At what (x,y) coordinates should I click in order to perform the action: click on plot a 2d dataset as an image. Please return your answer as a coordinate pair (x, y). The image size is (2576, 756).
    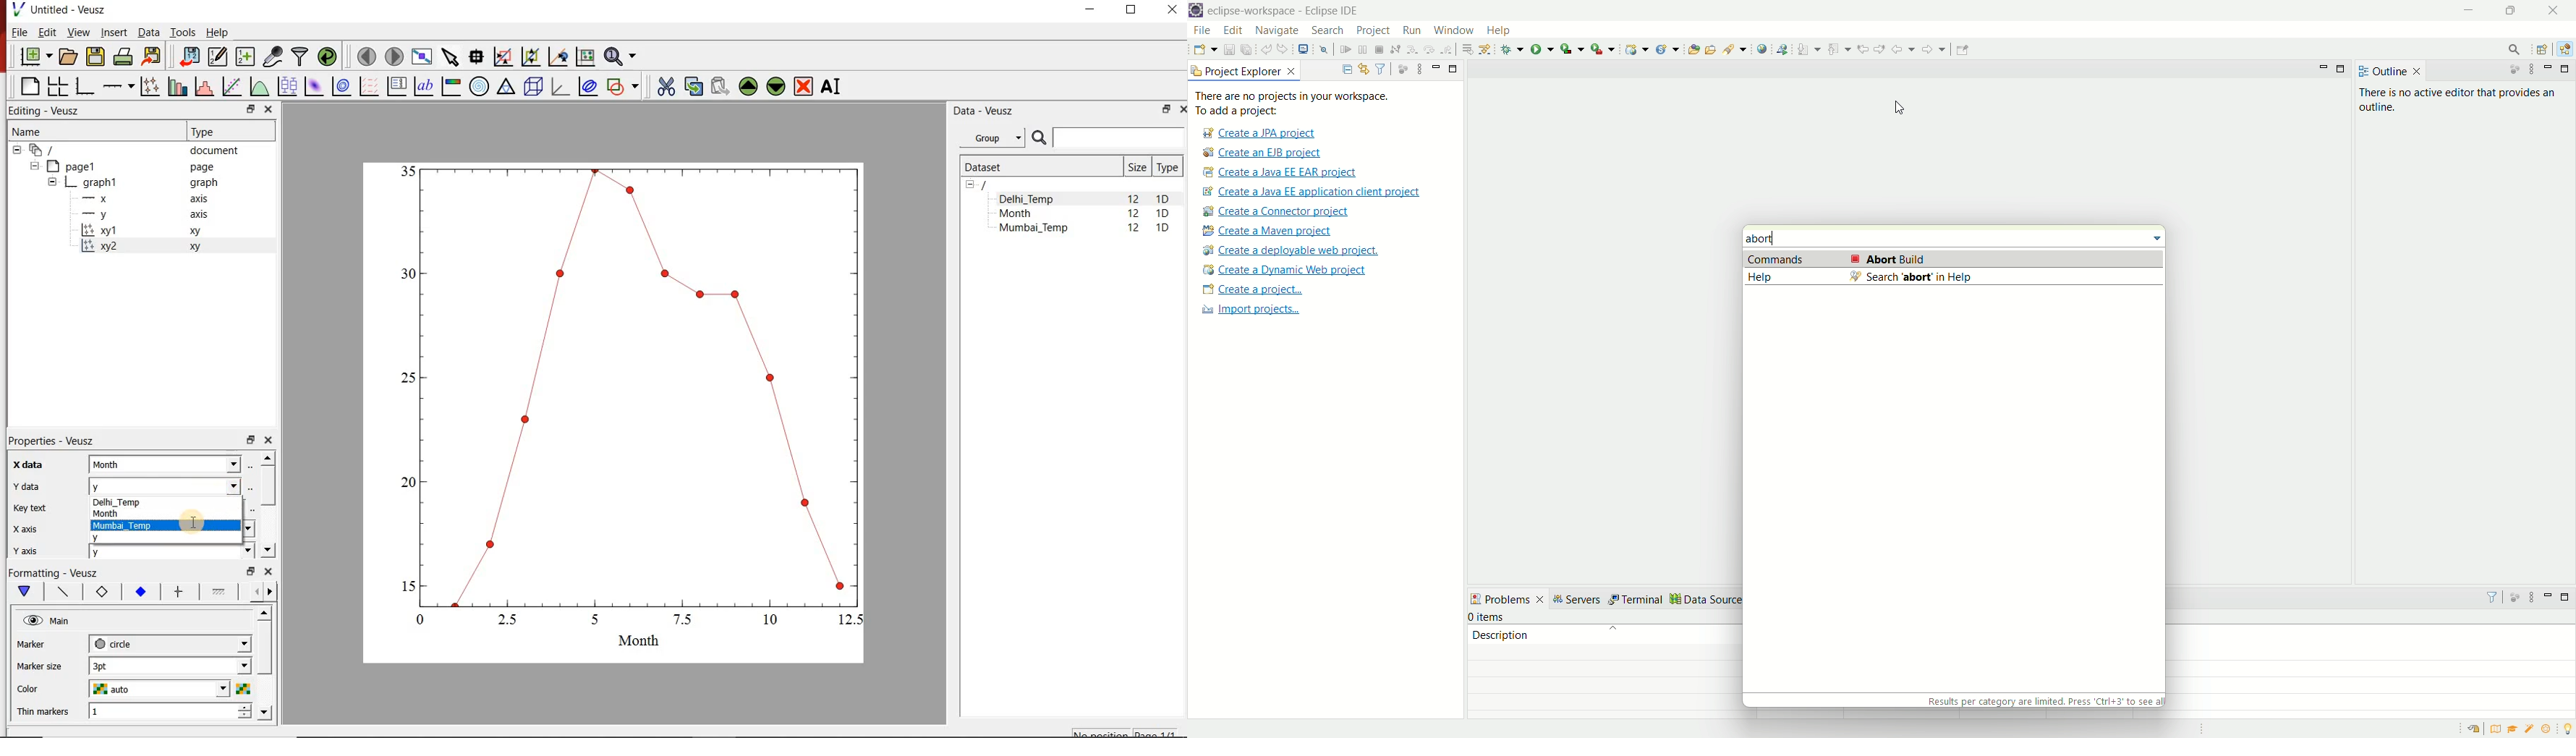
    Looking at the image, I should click on (315, 86).